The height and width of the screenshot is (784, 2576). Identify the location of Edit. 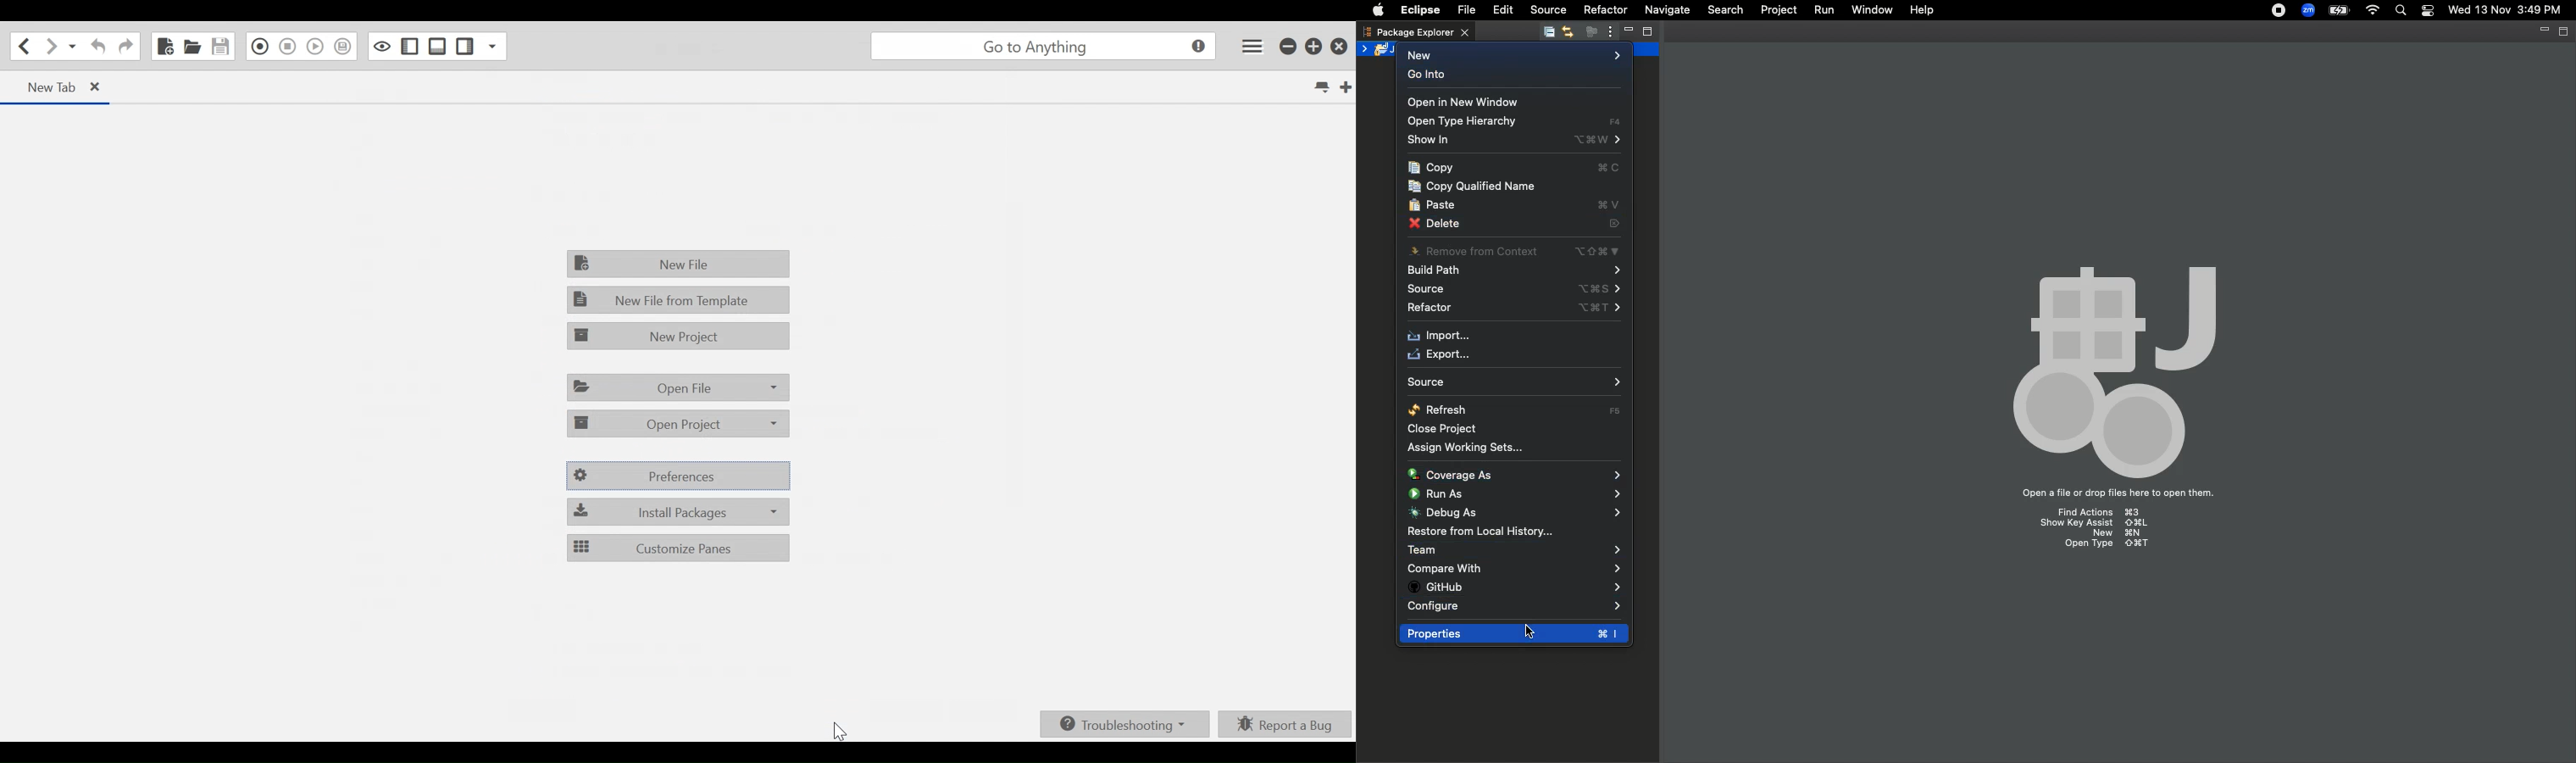
(1503, 9).